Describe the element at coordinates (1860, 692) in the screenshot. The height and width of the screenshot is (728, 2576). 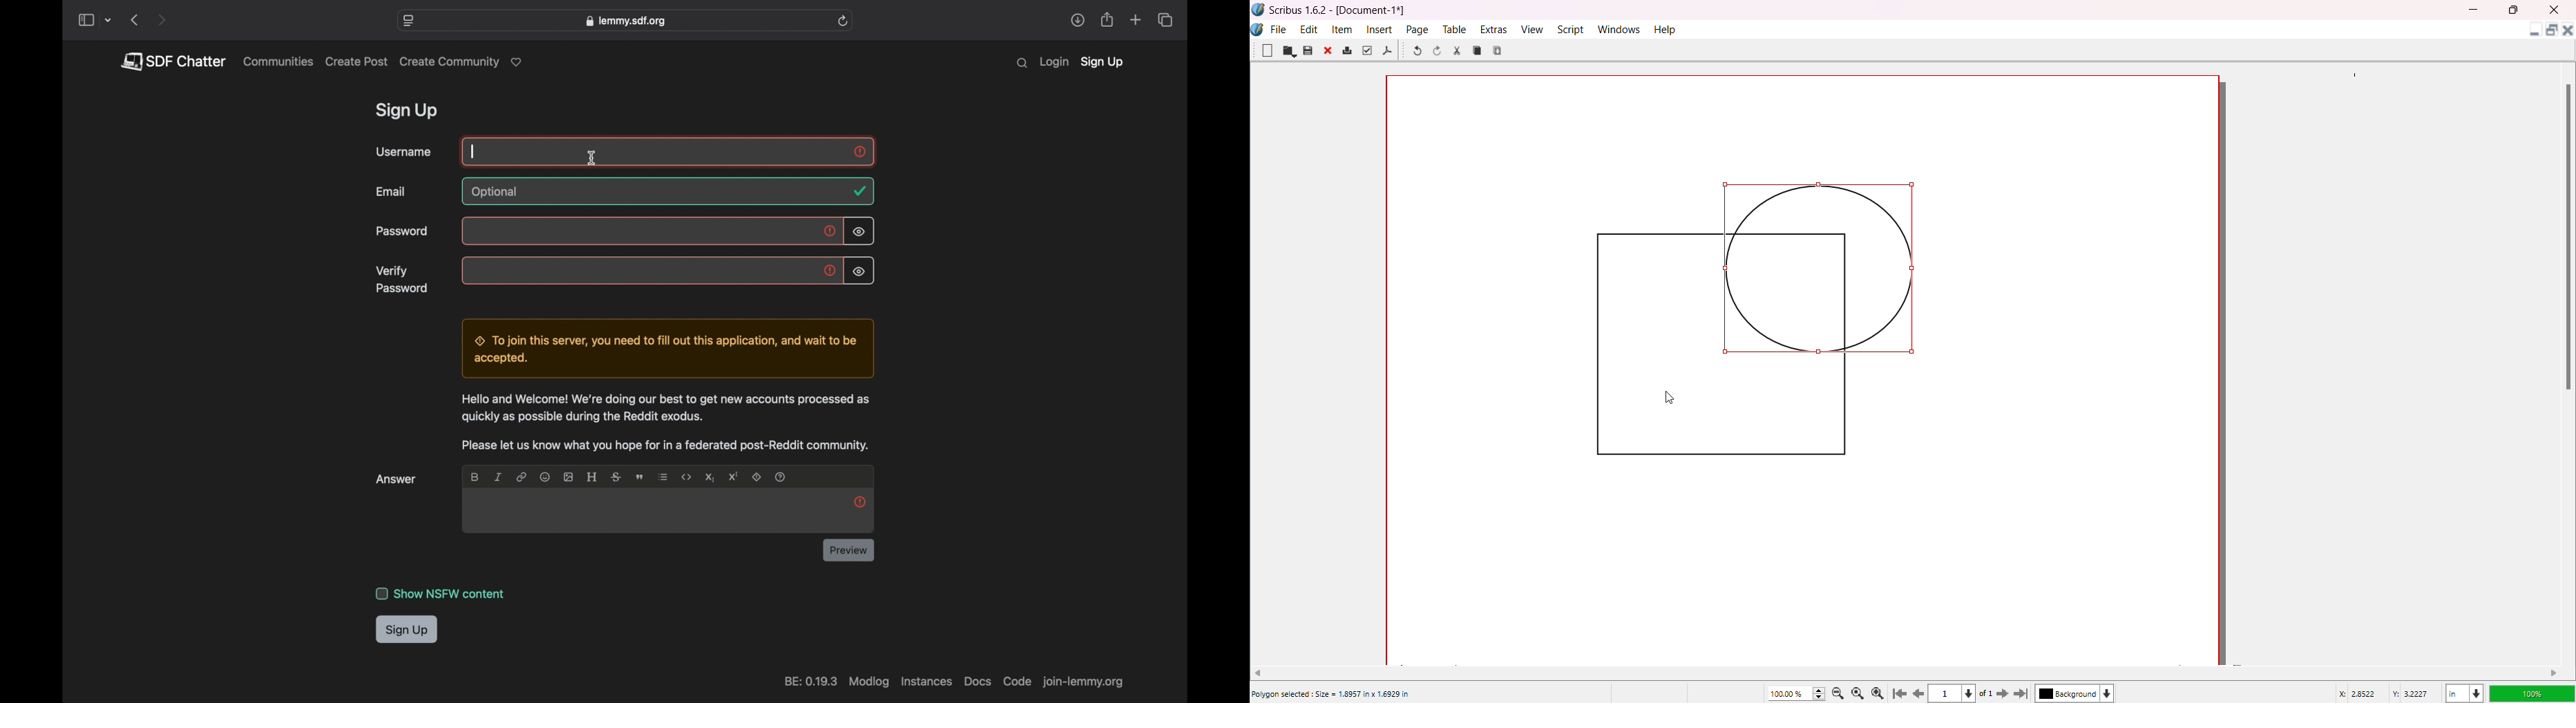
I see `Zoom to 100` at that location.